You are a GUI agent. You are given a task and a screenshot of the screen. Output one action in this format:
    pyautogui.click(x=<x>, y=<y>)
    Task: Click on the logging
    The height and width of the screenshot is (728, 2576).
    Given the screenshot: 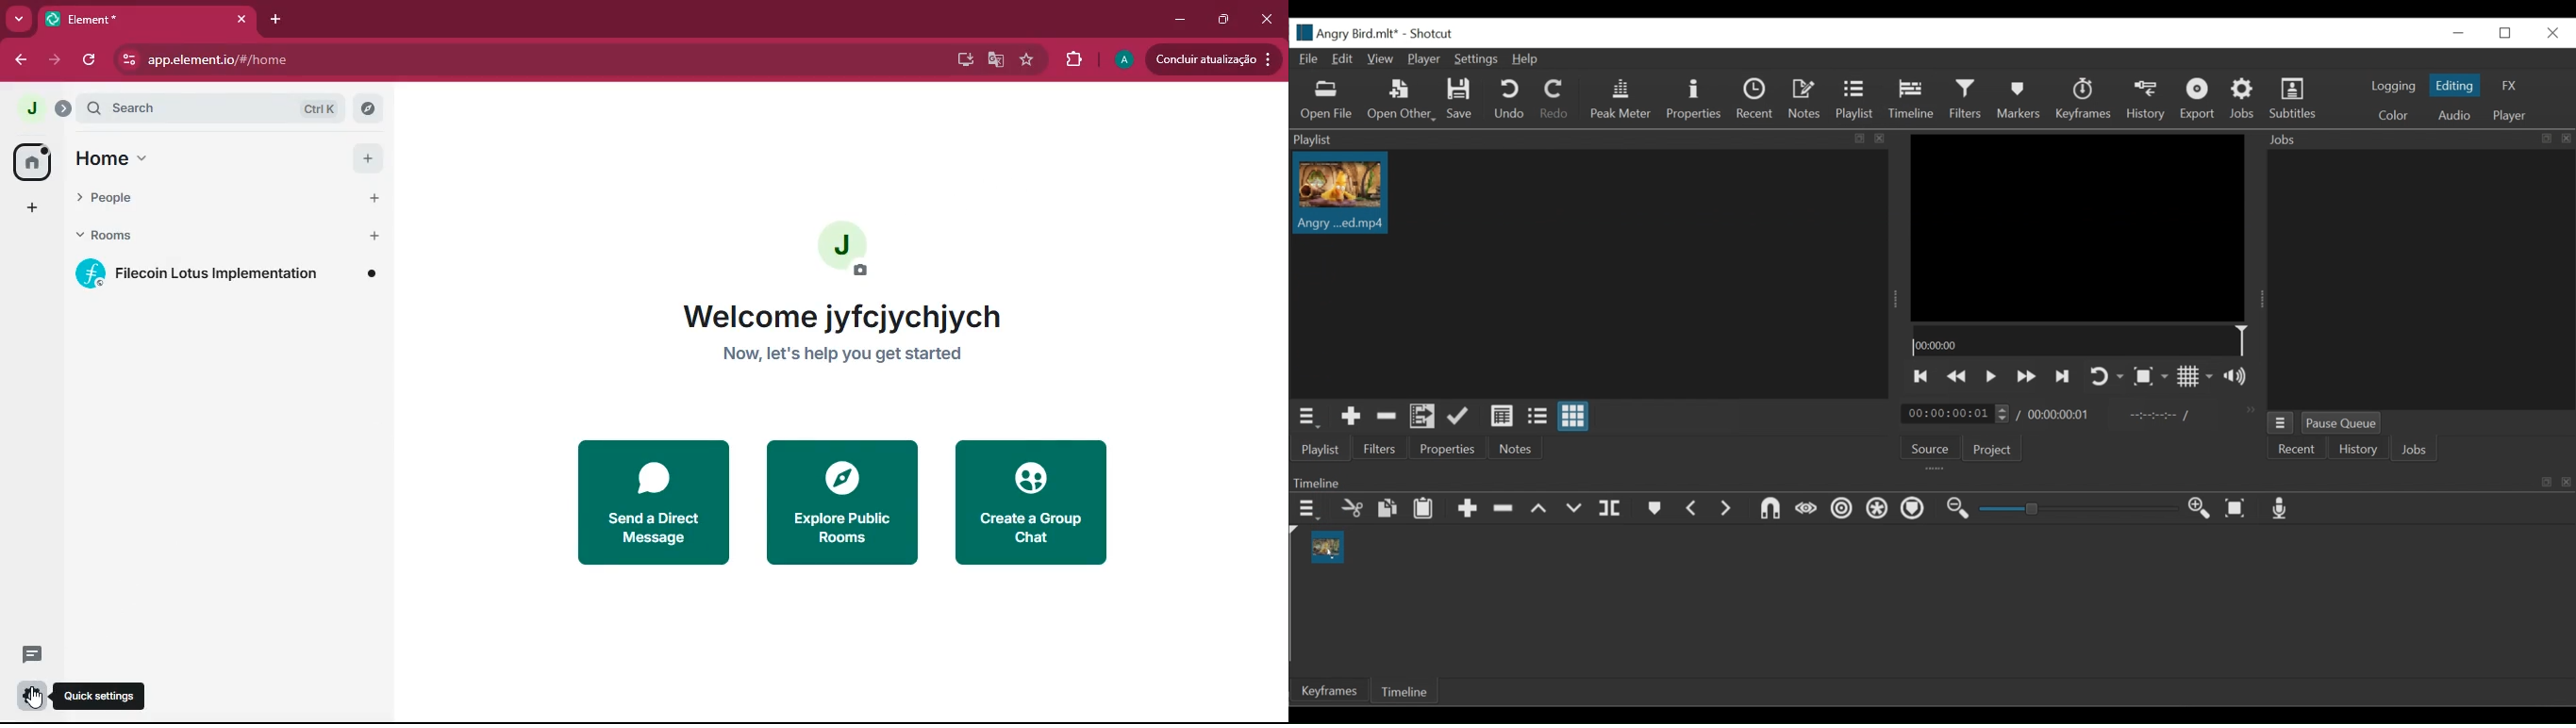 What is the action you would take?
    pyautogui.click(x=2392, y=87)
    